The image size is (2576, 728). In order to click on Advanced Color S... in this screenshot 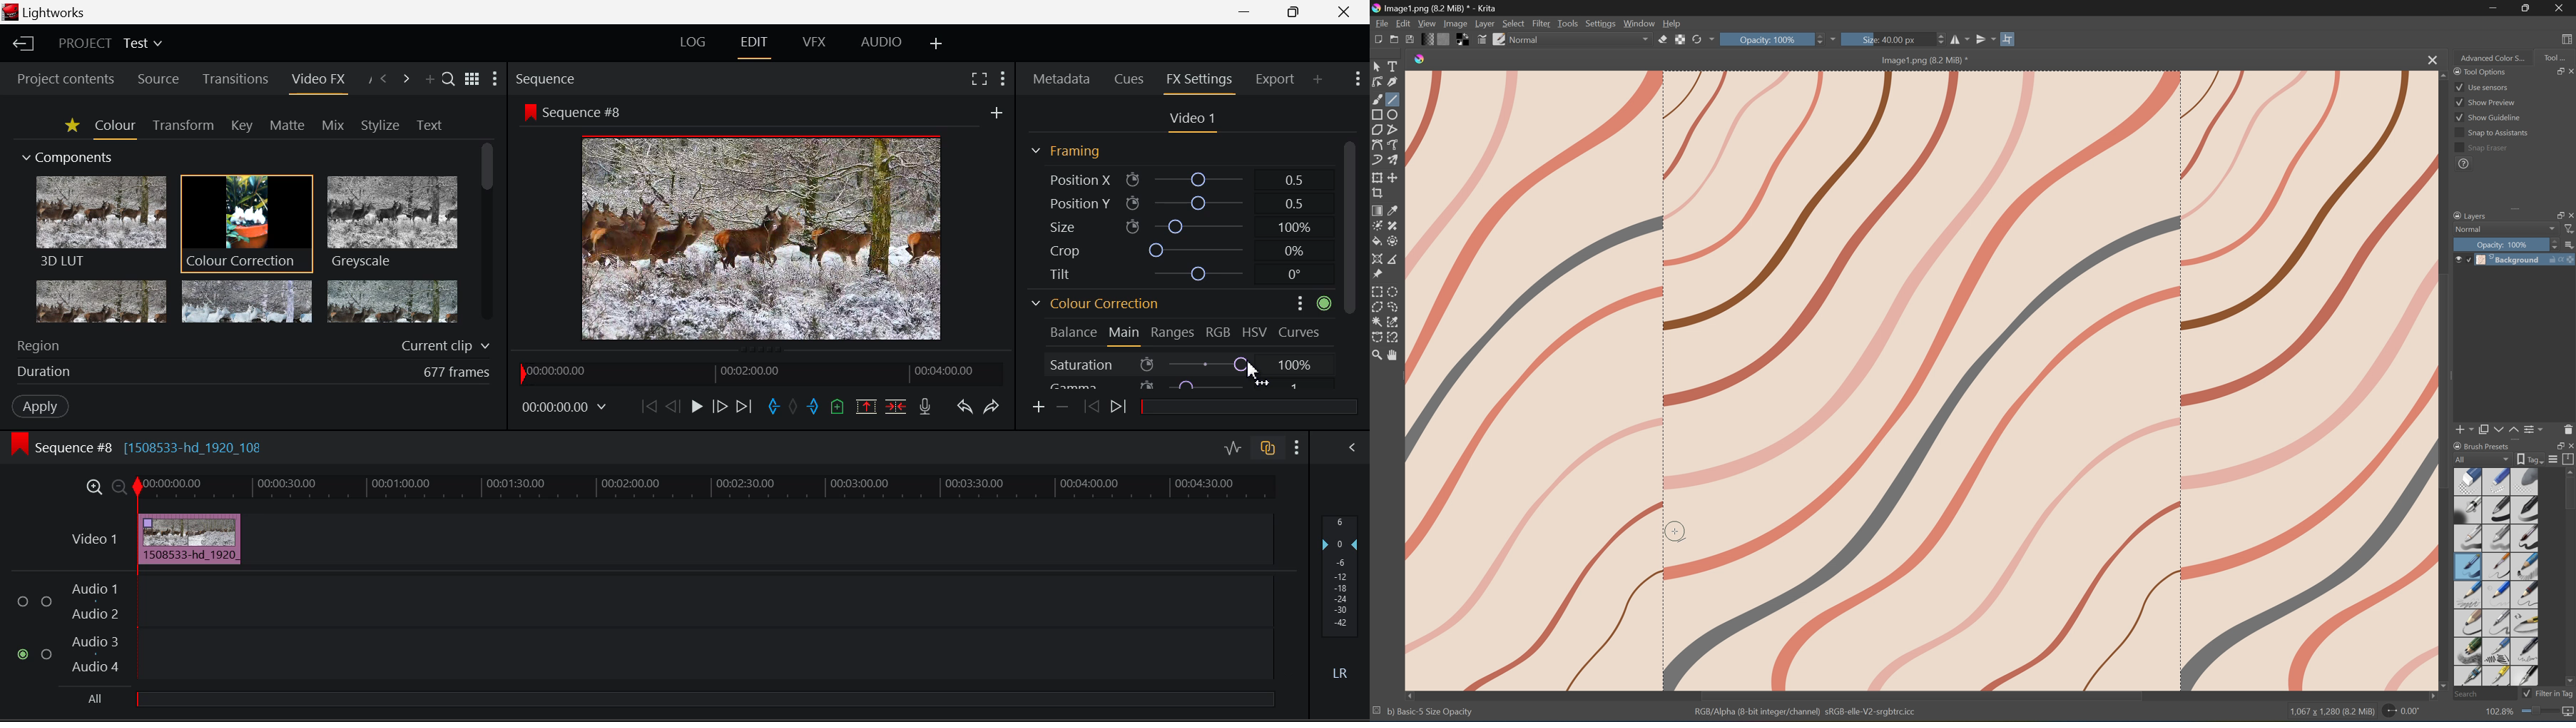, I will do `click(2494, 58)`.